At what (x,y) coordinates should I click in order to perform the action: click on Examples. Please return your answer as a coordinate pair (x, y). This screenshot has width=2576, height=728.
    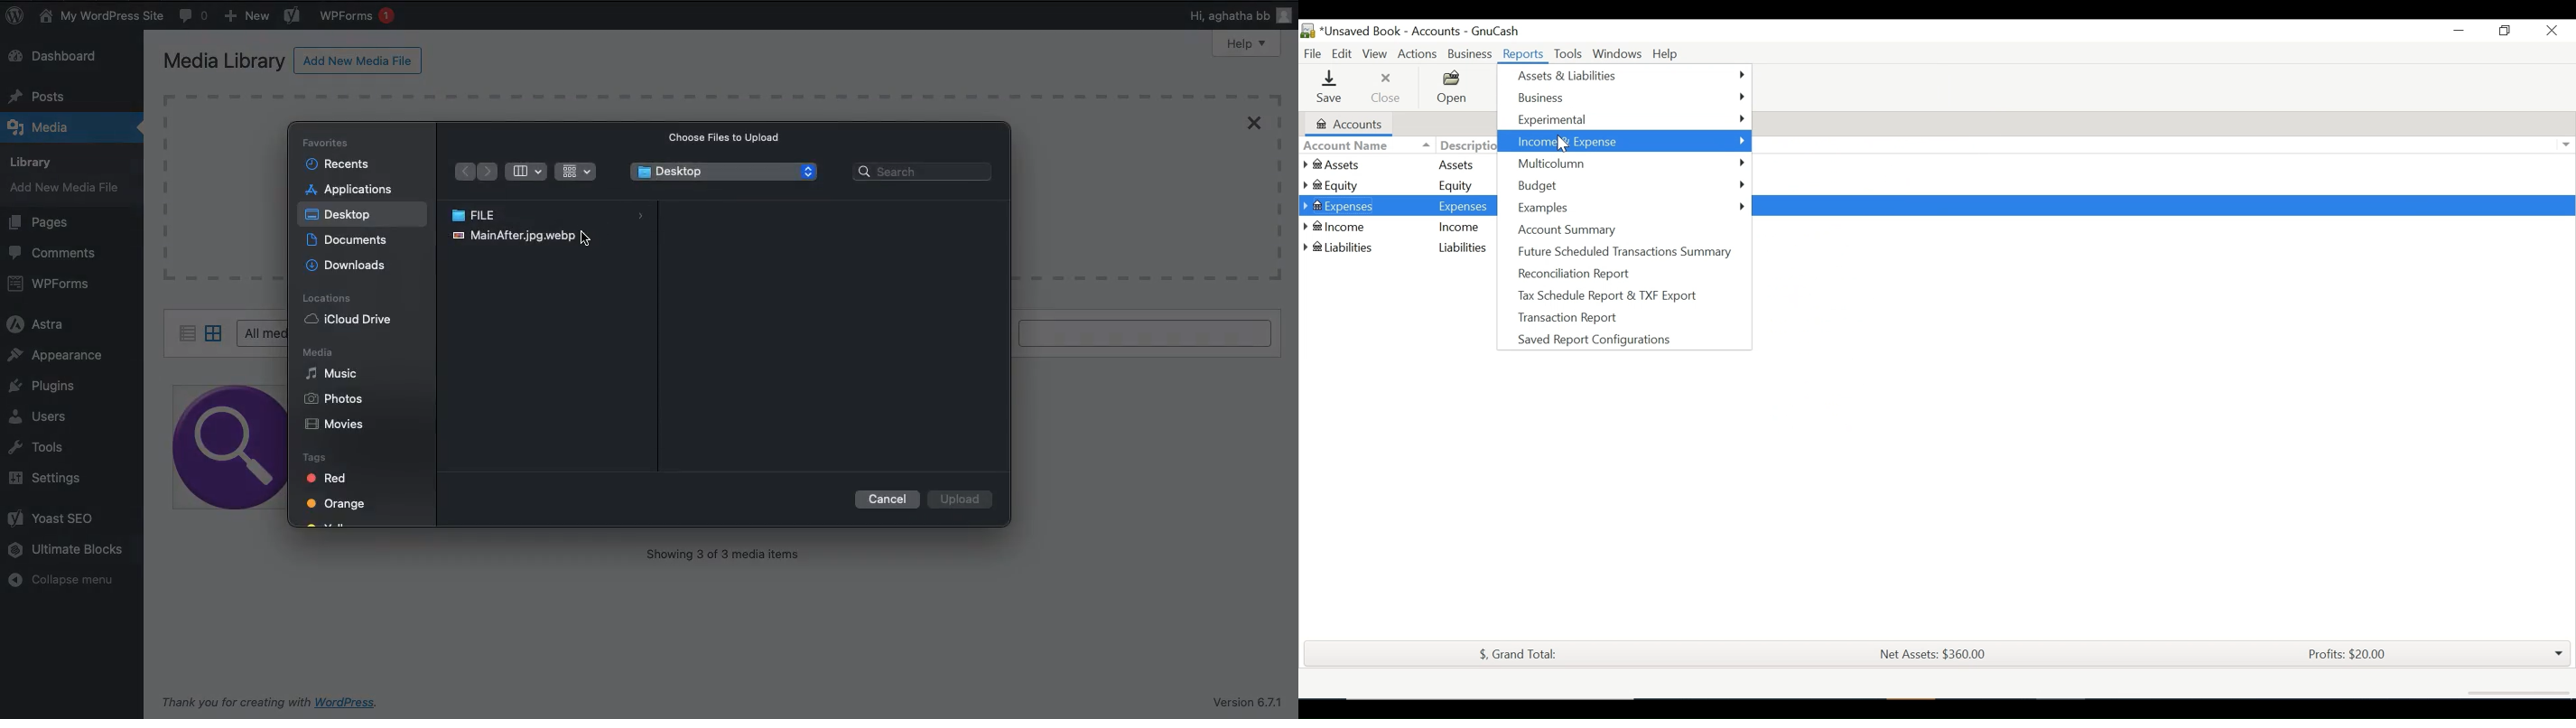
    Looking at the image, I should click on (1625, 208).